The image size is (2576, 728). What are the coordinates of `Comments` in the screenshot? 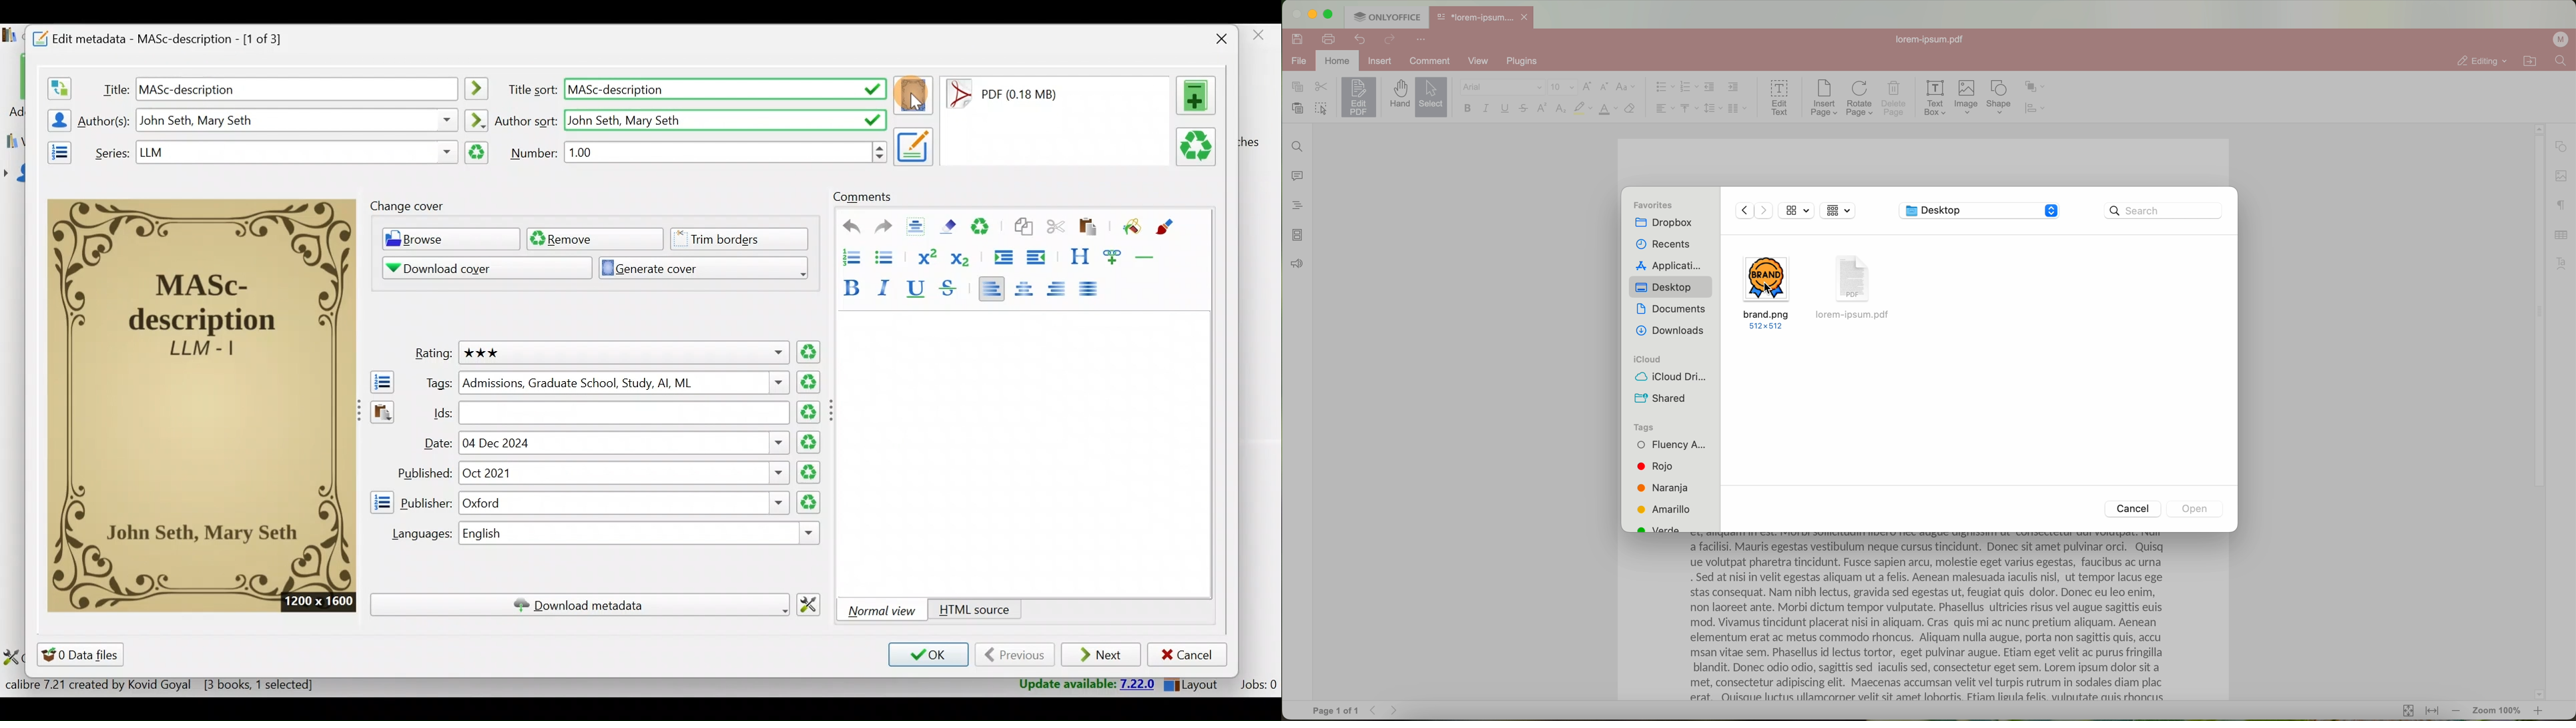 It's located at (862, 198).